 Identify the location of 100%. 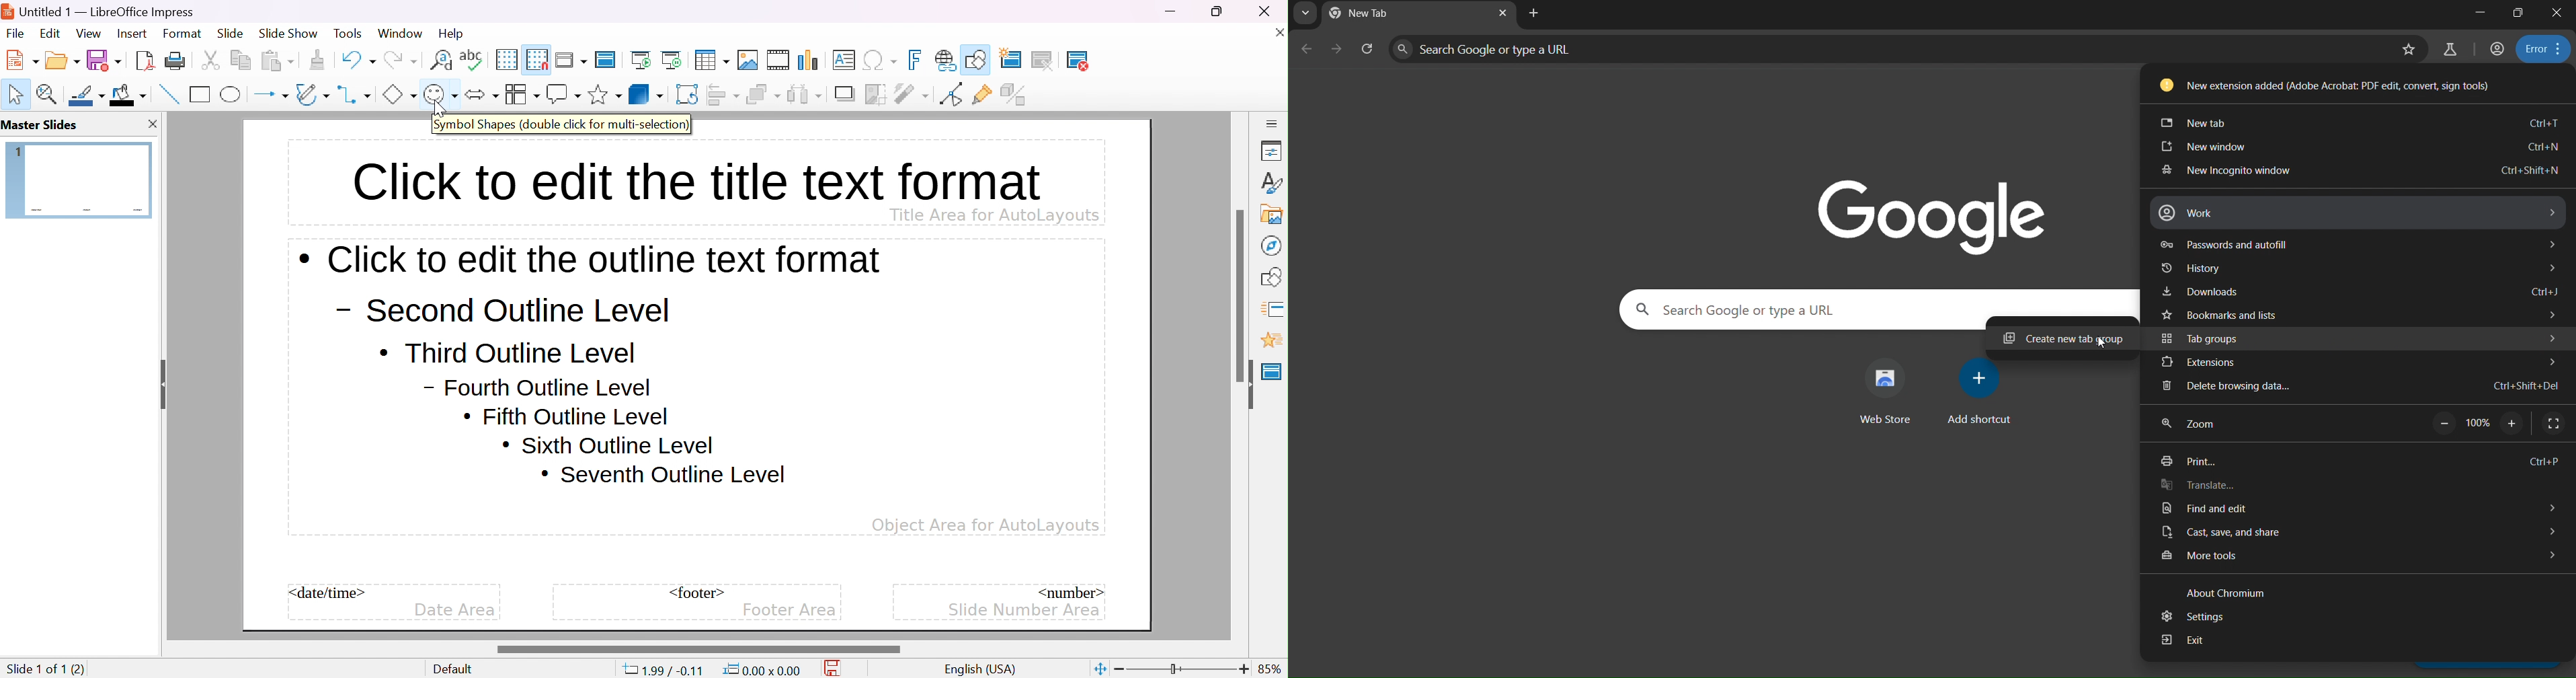
(2478, 425).